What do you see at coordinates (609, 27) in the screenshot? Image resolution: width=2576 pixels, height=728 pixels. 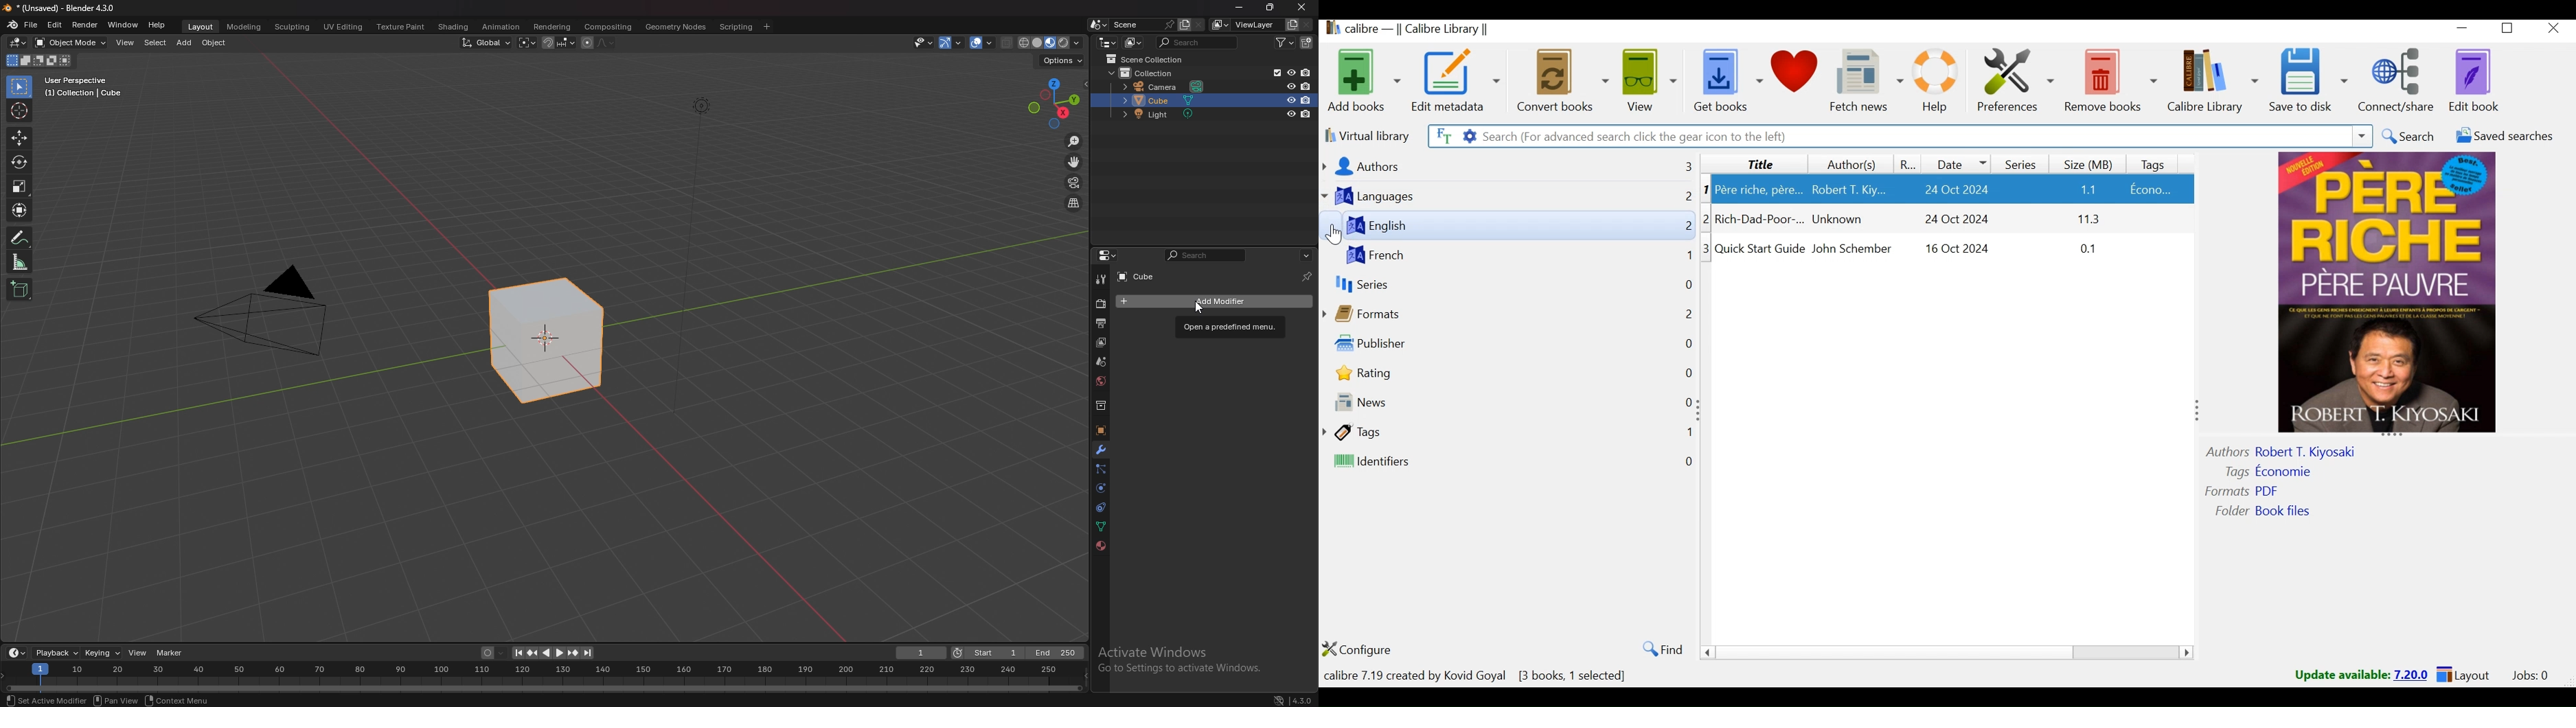 I see `compositing` at bounding box center [609, 27].